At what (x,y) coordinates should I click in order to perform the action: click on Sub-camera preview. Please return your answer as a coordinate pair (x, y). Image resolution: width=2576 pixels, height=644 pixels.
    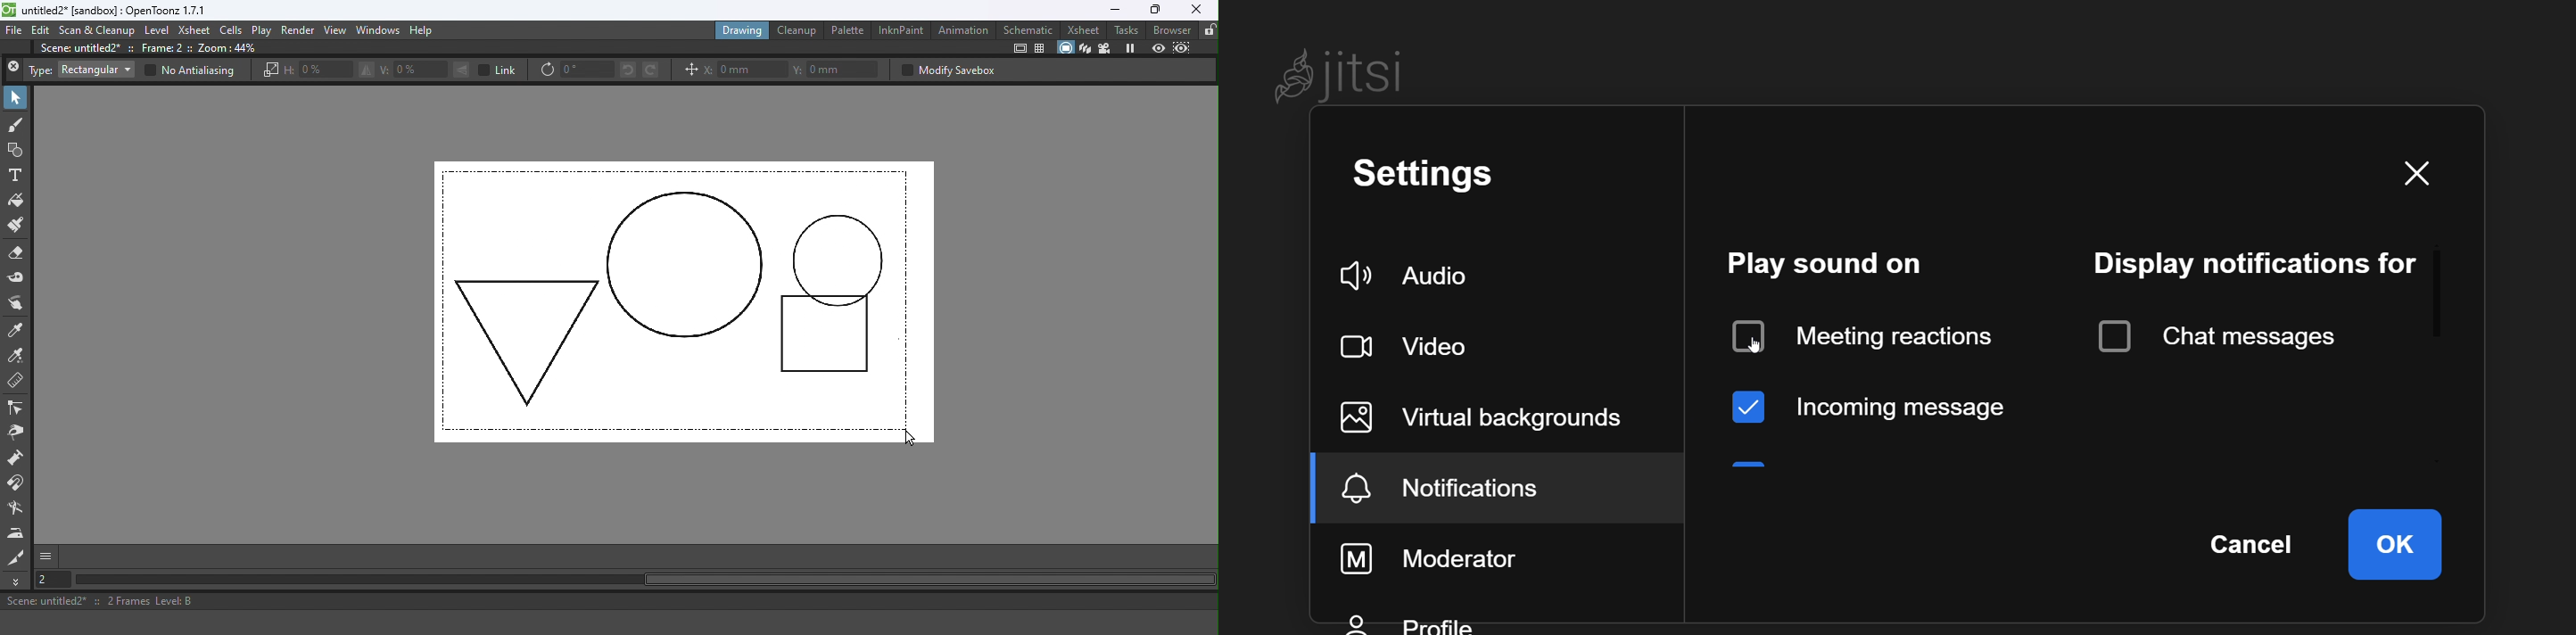
    Looking at the image, I should click on (1182, 47).